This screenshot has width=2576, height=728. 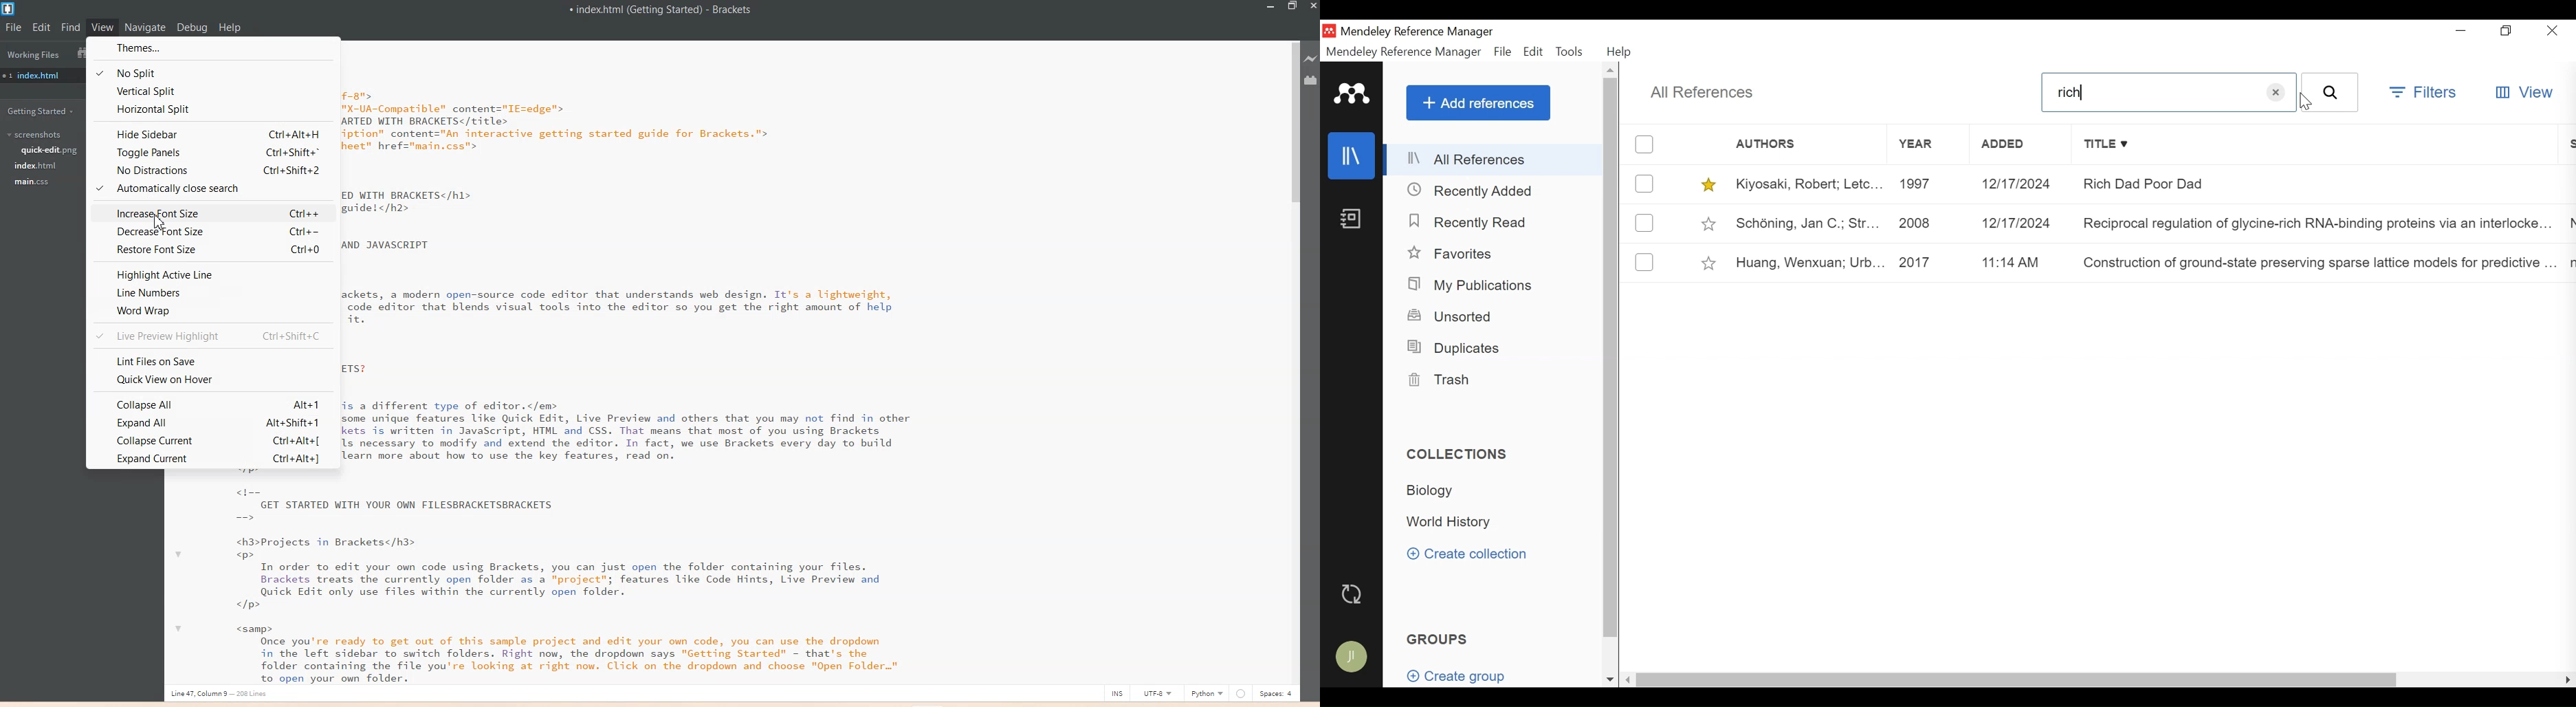 What do you see at coordinates (2318, 183) in the screenshot?
I see `Rich Dad Poor Dad` at bounding box center [2318, 183].